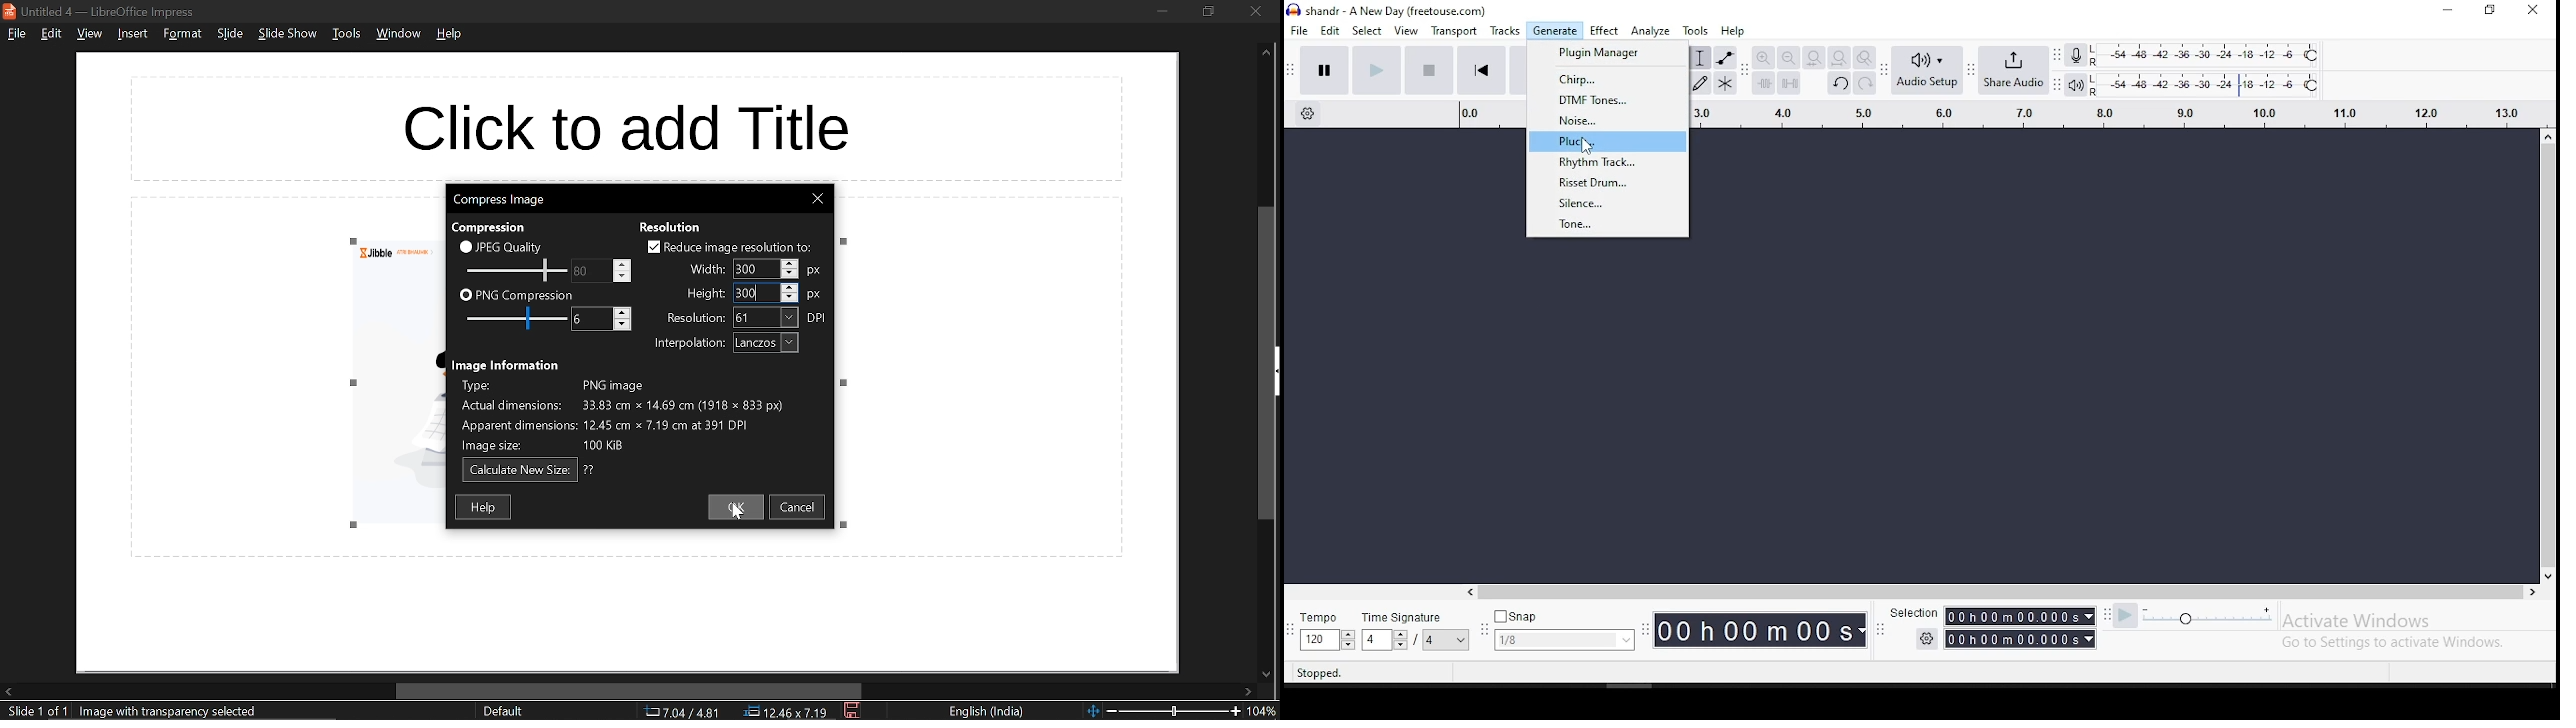 Image resolution: width=2576 pixels, height=728 pixels. I want to click on zoom out, so click(1788, 58).